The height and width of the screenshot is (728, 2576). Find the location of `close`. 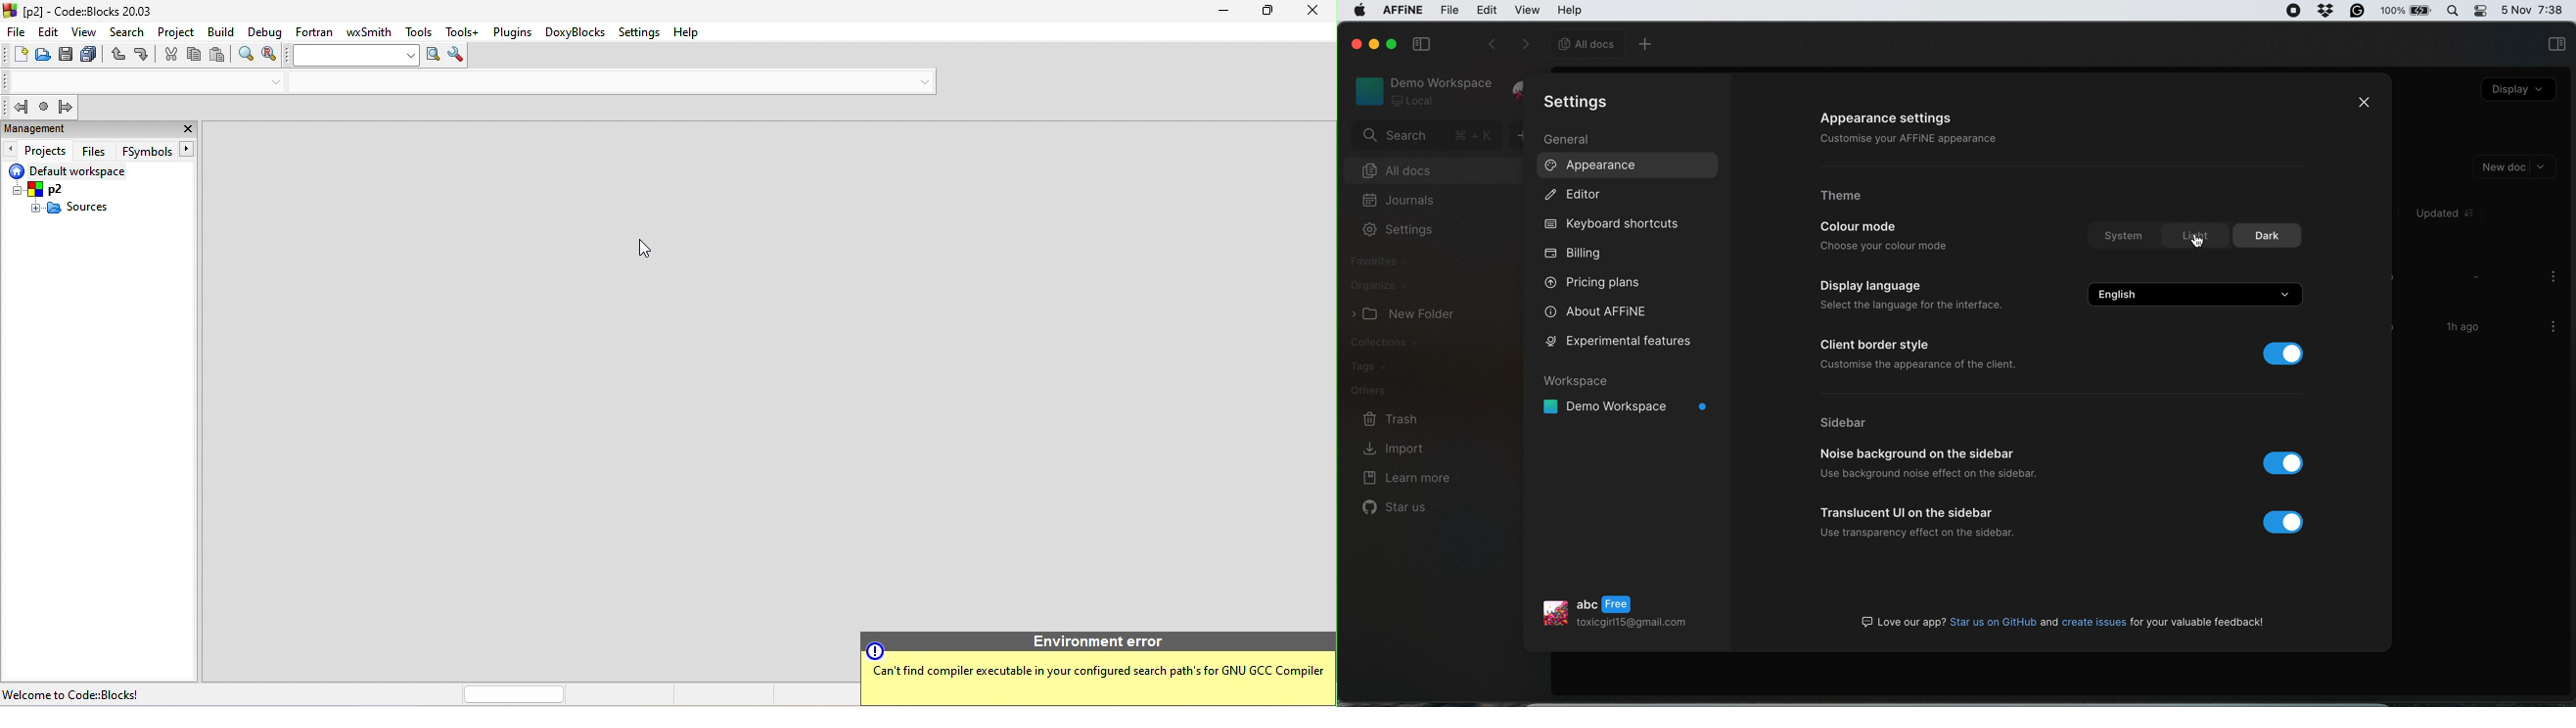

close is located at coordinates (273, 135).